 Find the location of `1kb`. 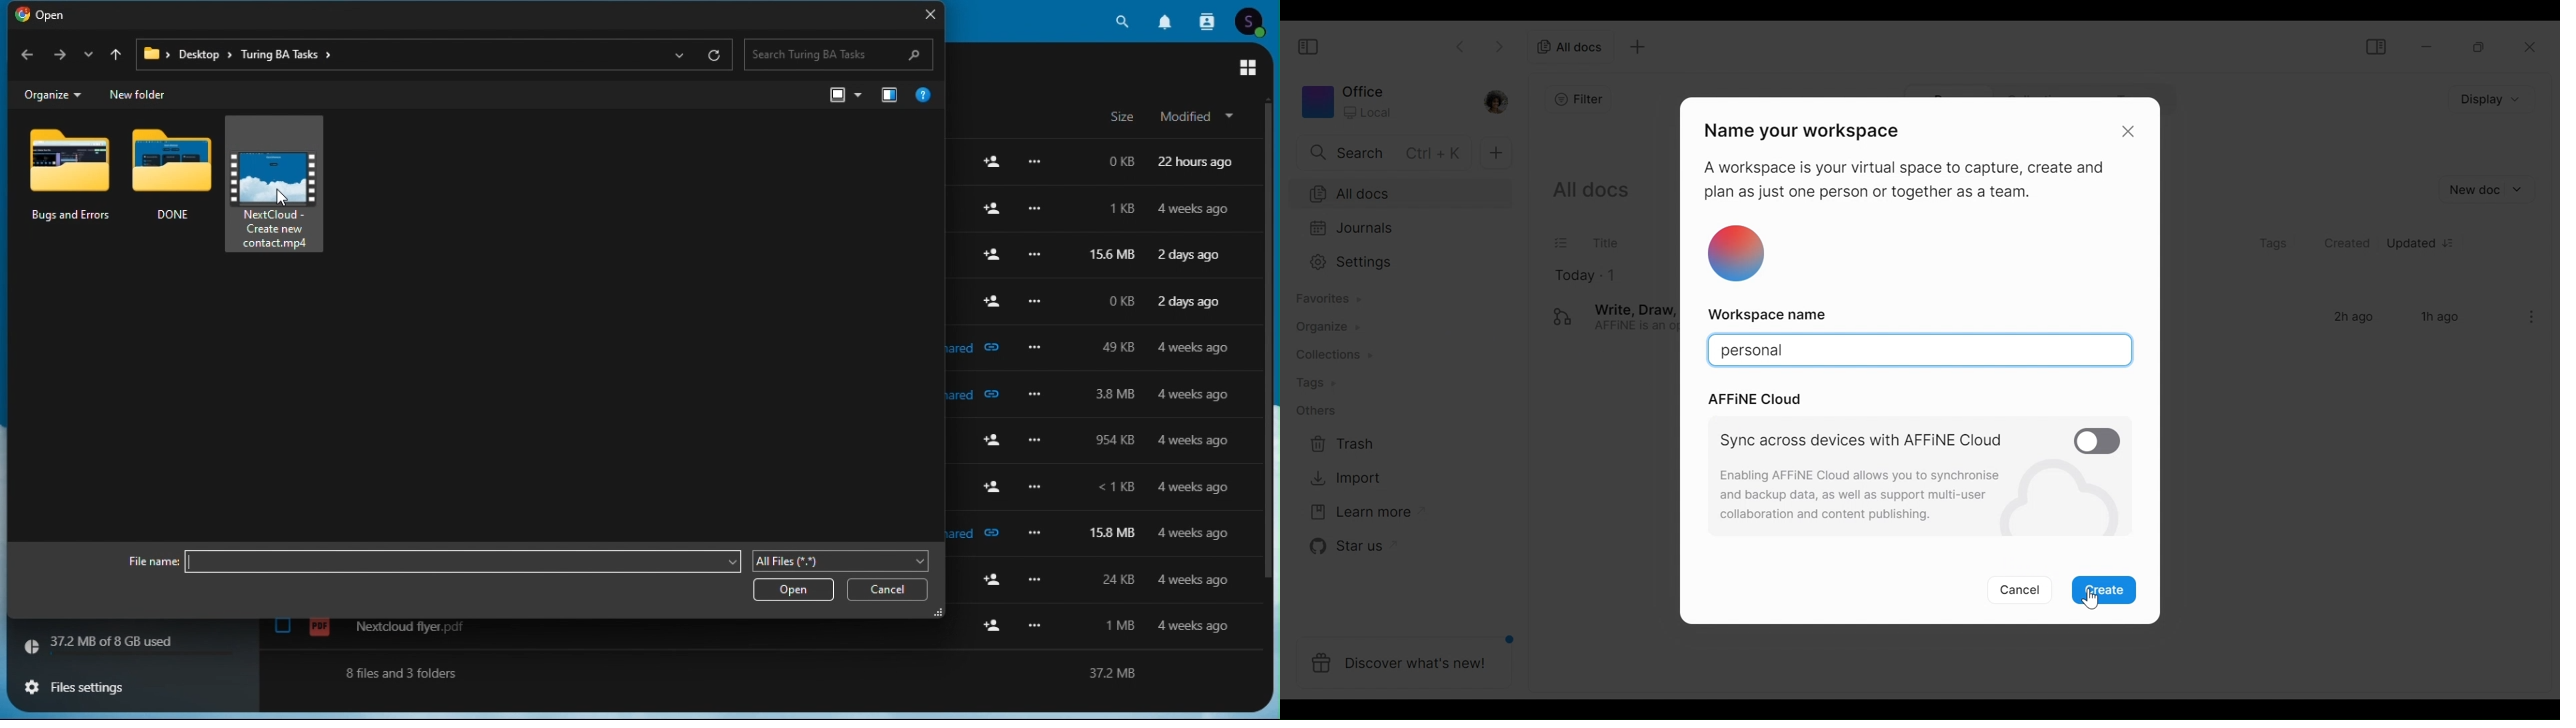

1kb is located at coordinates (1120, 210).